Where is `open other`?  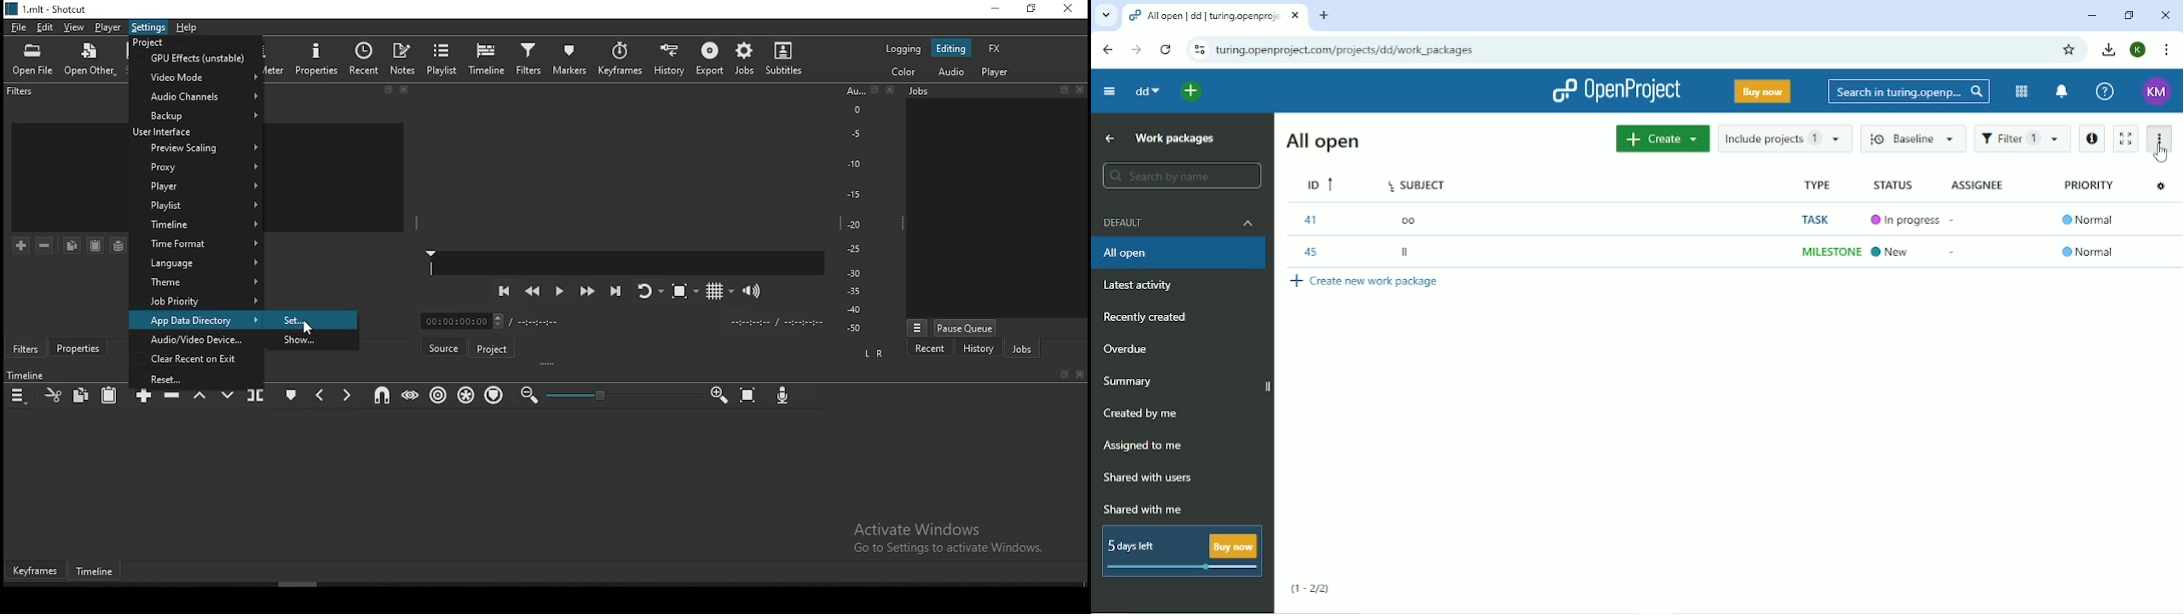
open other is located at coordinates (91, 58).